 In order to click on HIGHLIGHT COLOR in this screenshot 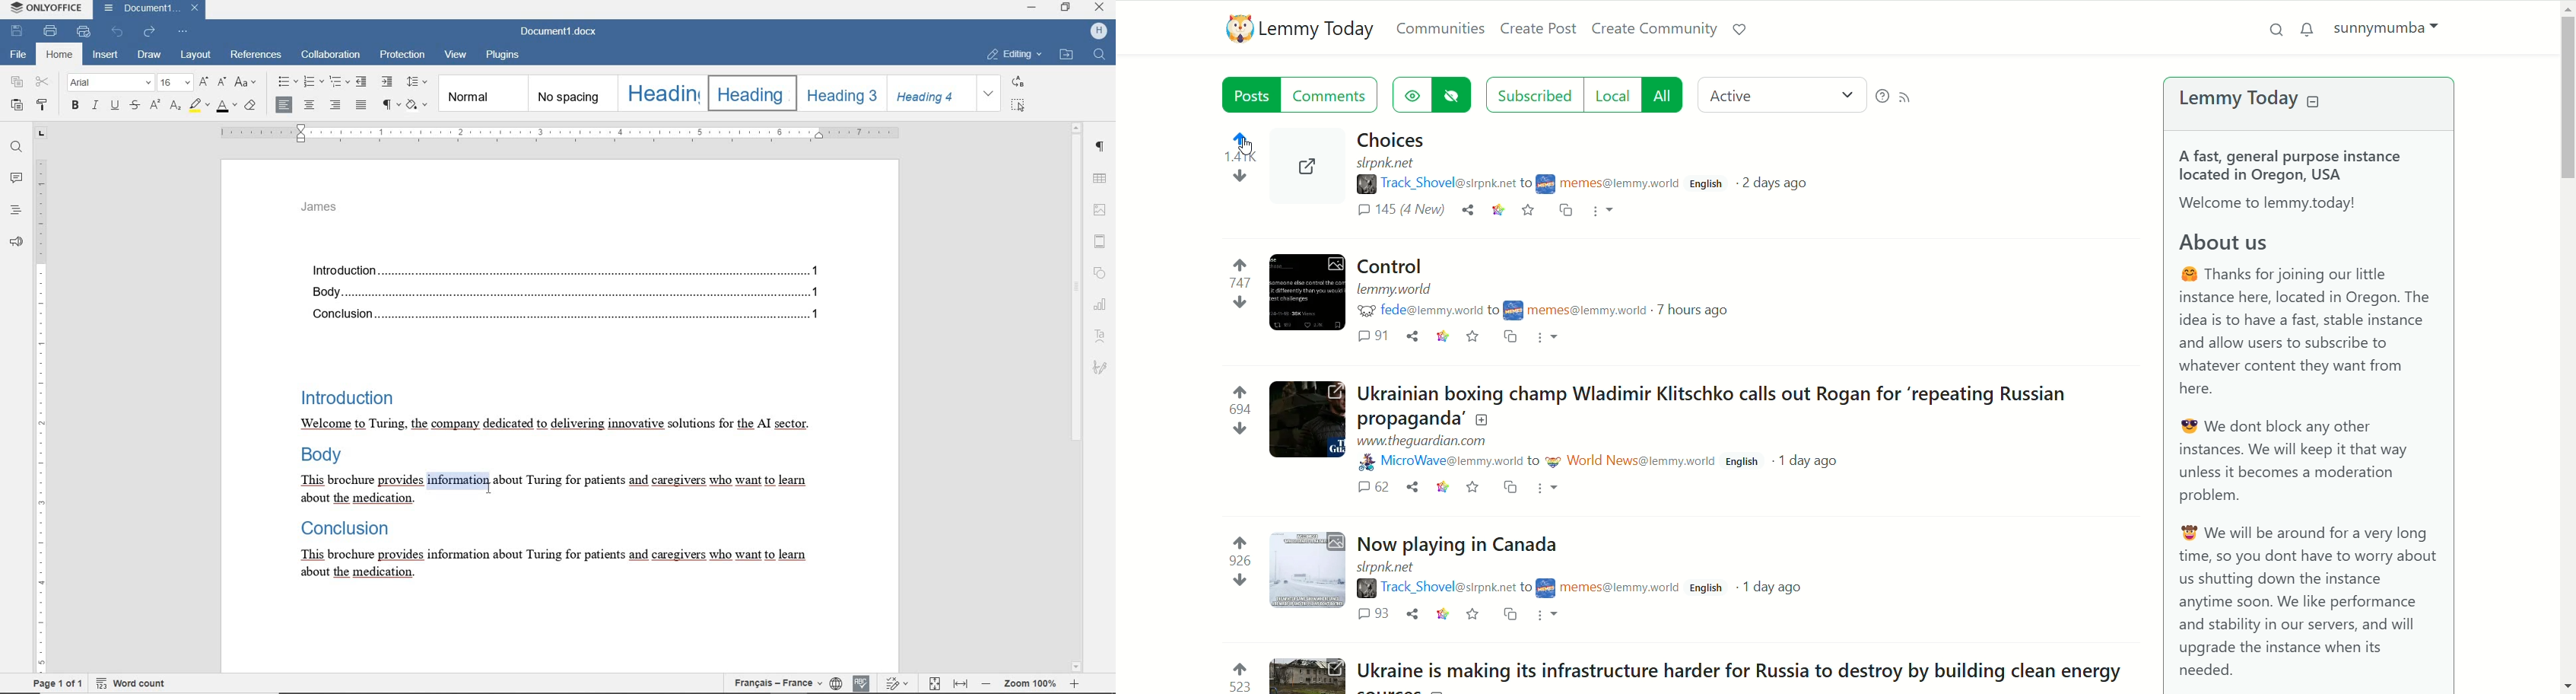, I will do `click(201, 105)`.